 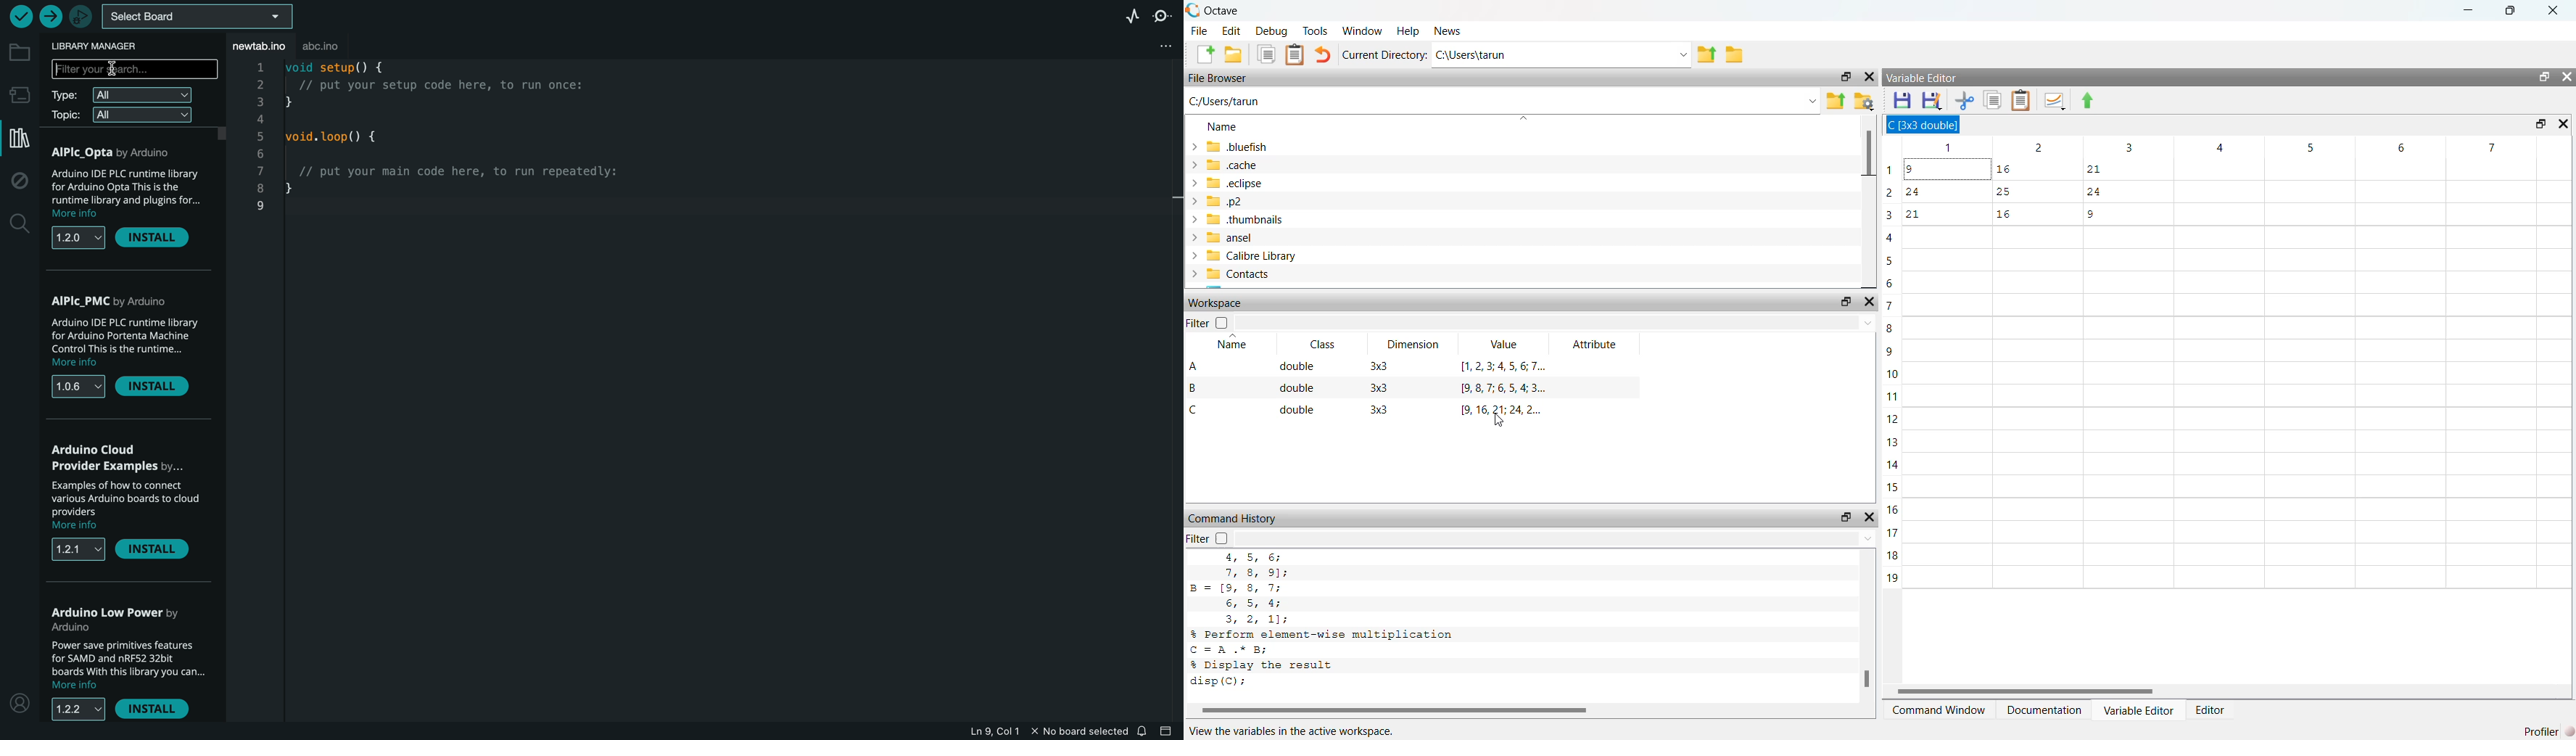 What do you see at coordinates (1324, 344) in the screenshot?
I see `Class` at bounding box center [1324, 344].